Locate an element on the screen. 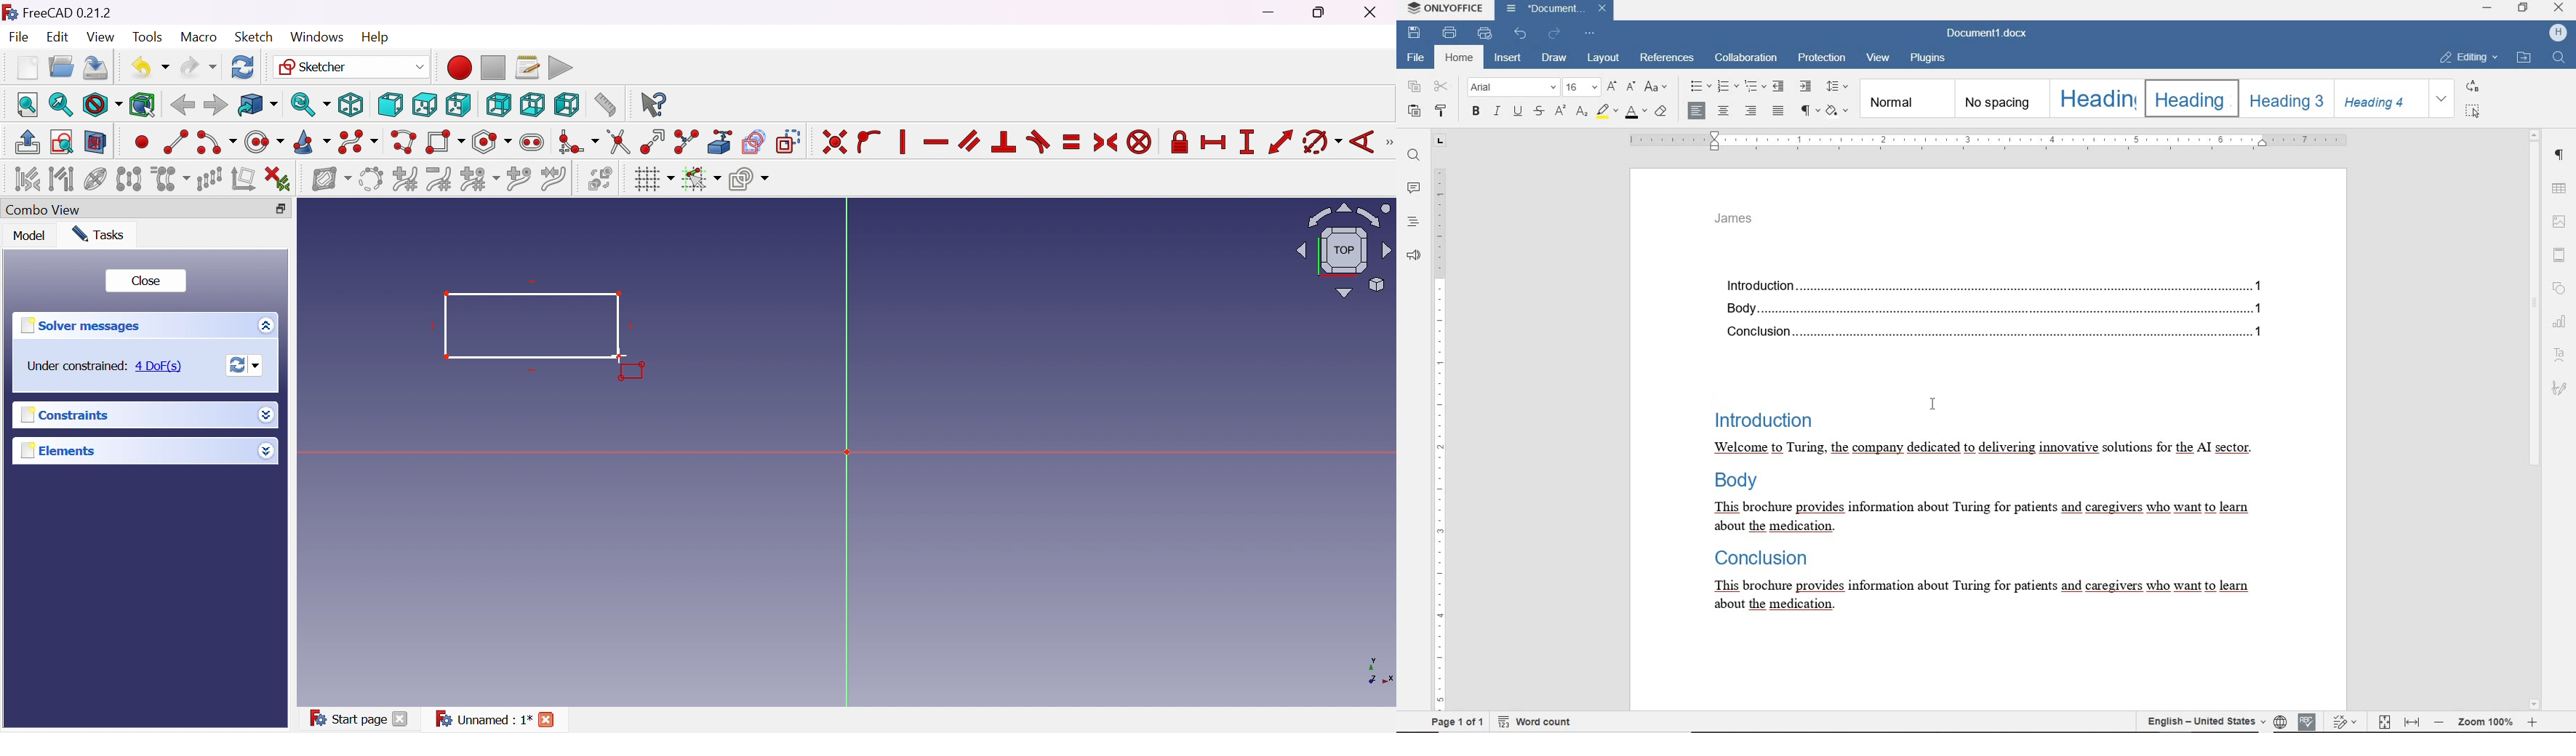  Constrain vertical distance is located at coordinates (1247, 142).